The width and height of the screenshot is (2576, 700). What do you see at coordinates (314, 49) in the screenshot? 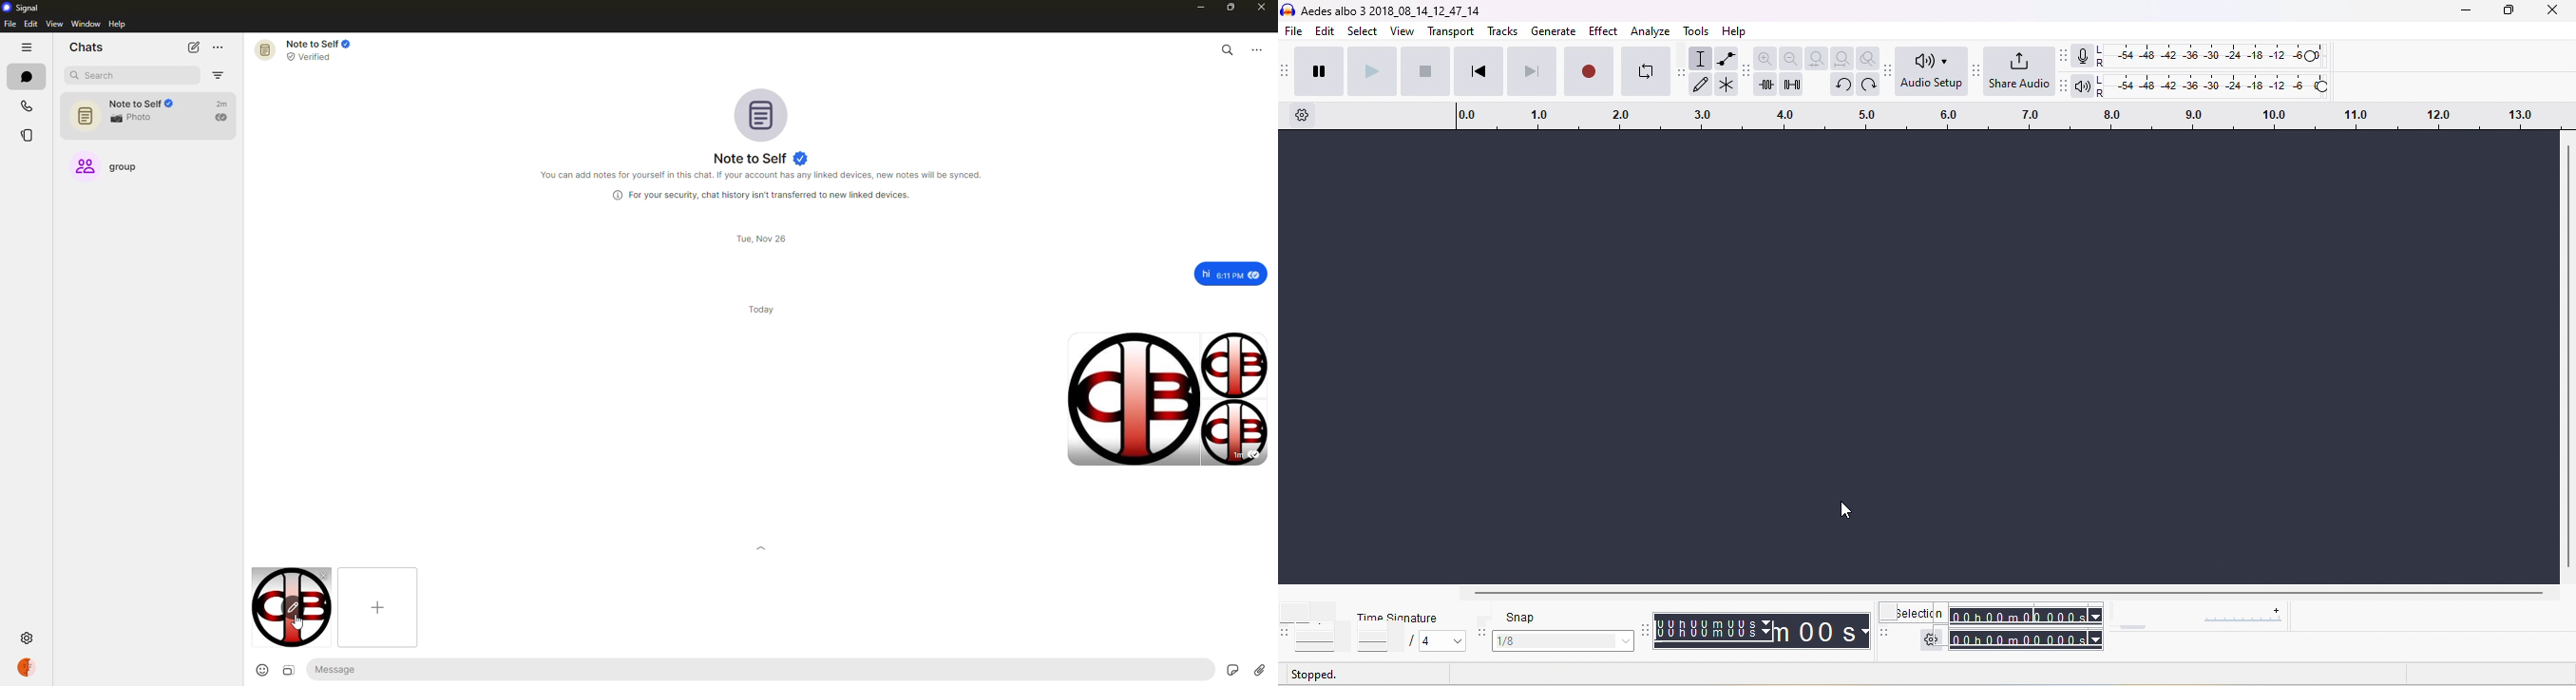
I see `note to self` at bounding box center [314, 49].